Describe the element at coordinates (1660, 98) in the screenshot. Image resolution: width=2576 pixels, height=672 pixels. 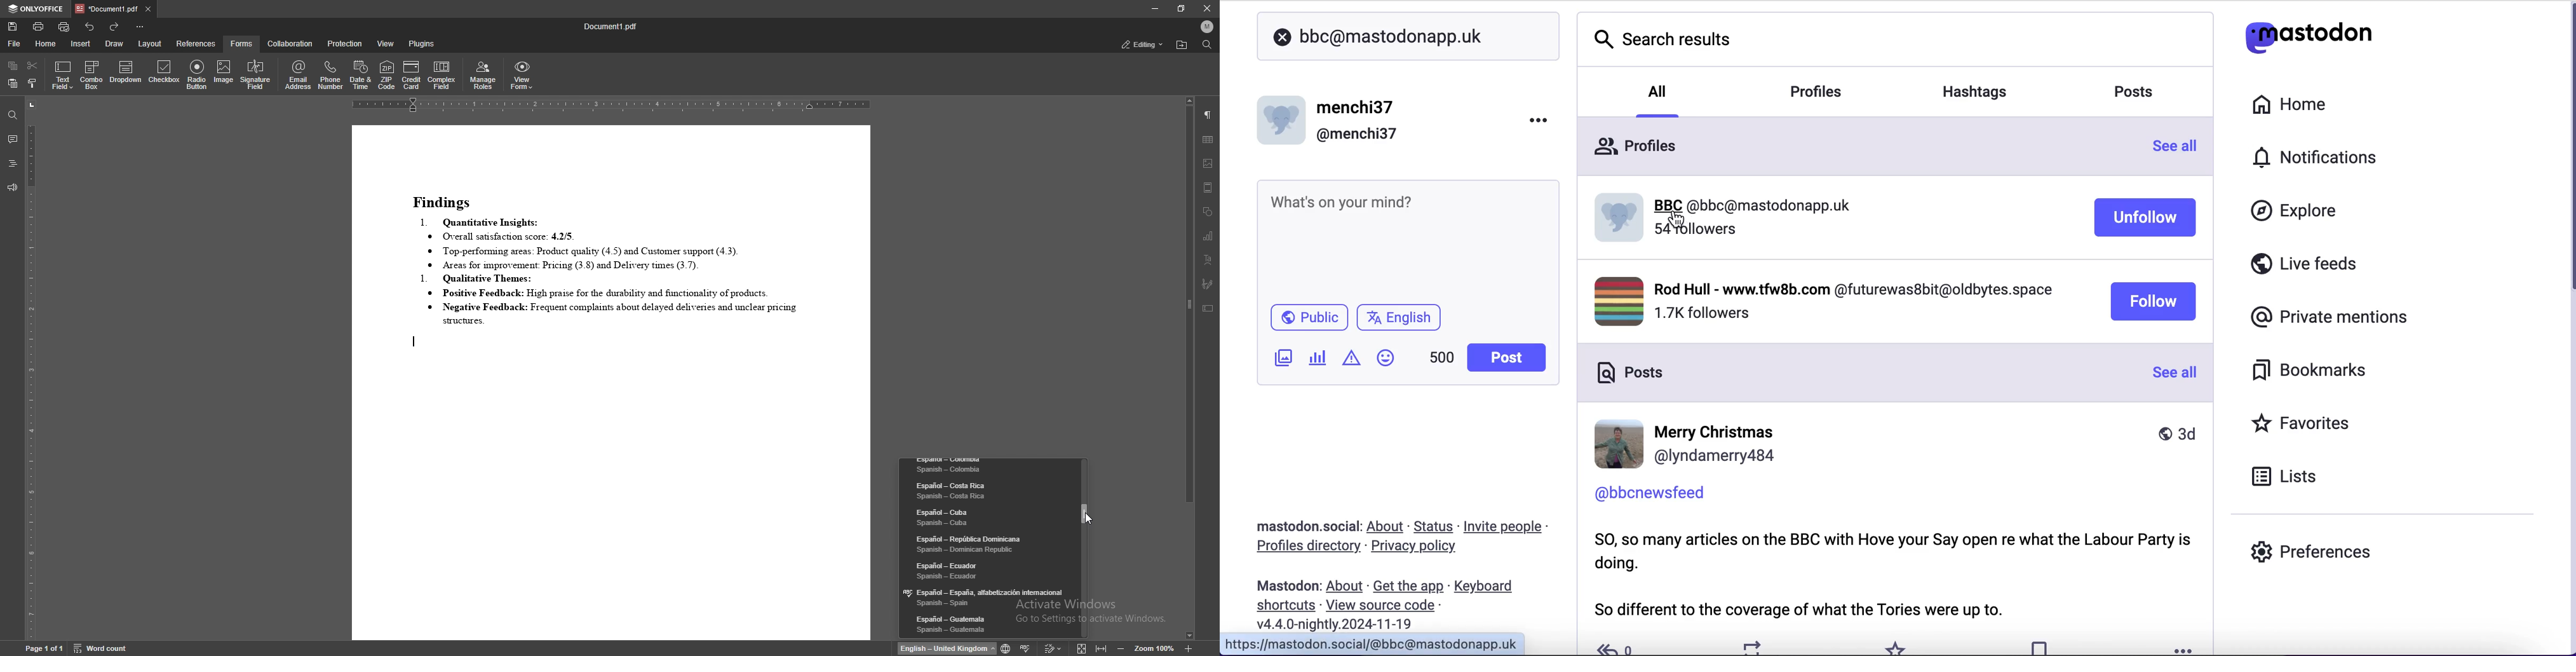
I see `all` at that location.